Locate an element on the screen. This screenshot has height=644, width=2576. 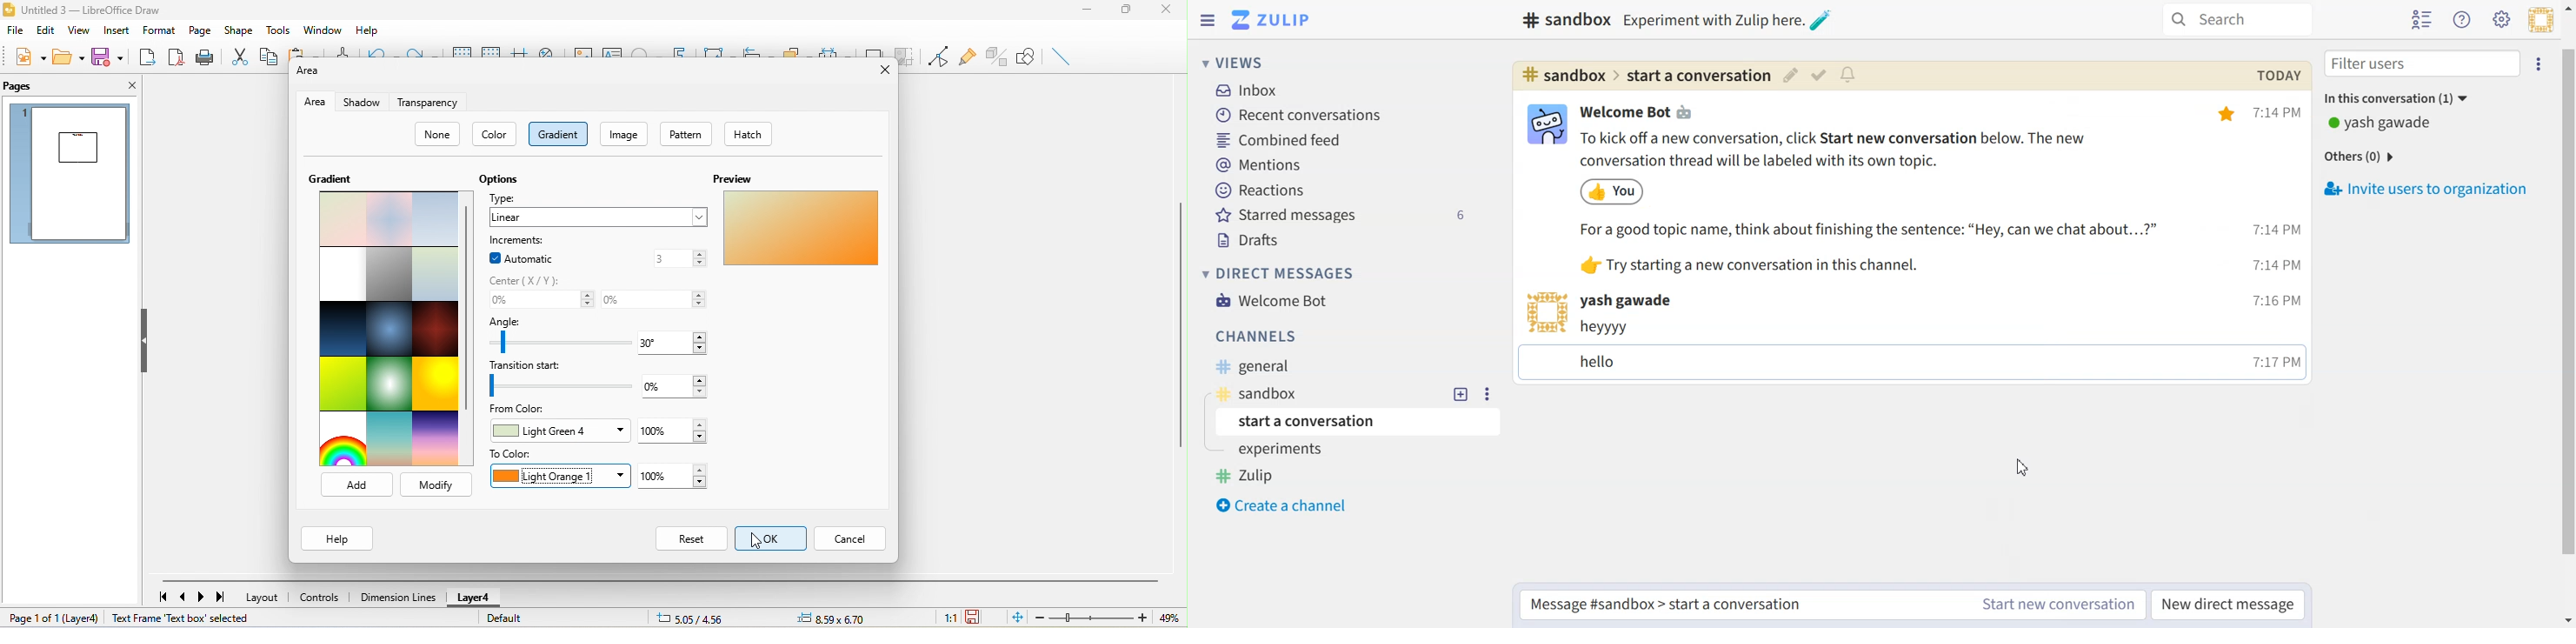
object position-8.59x6.70 is located at coordinates (835, 619).